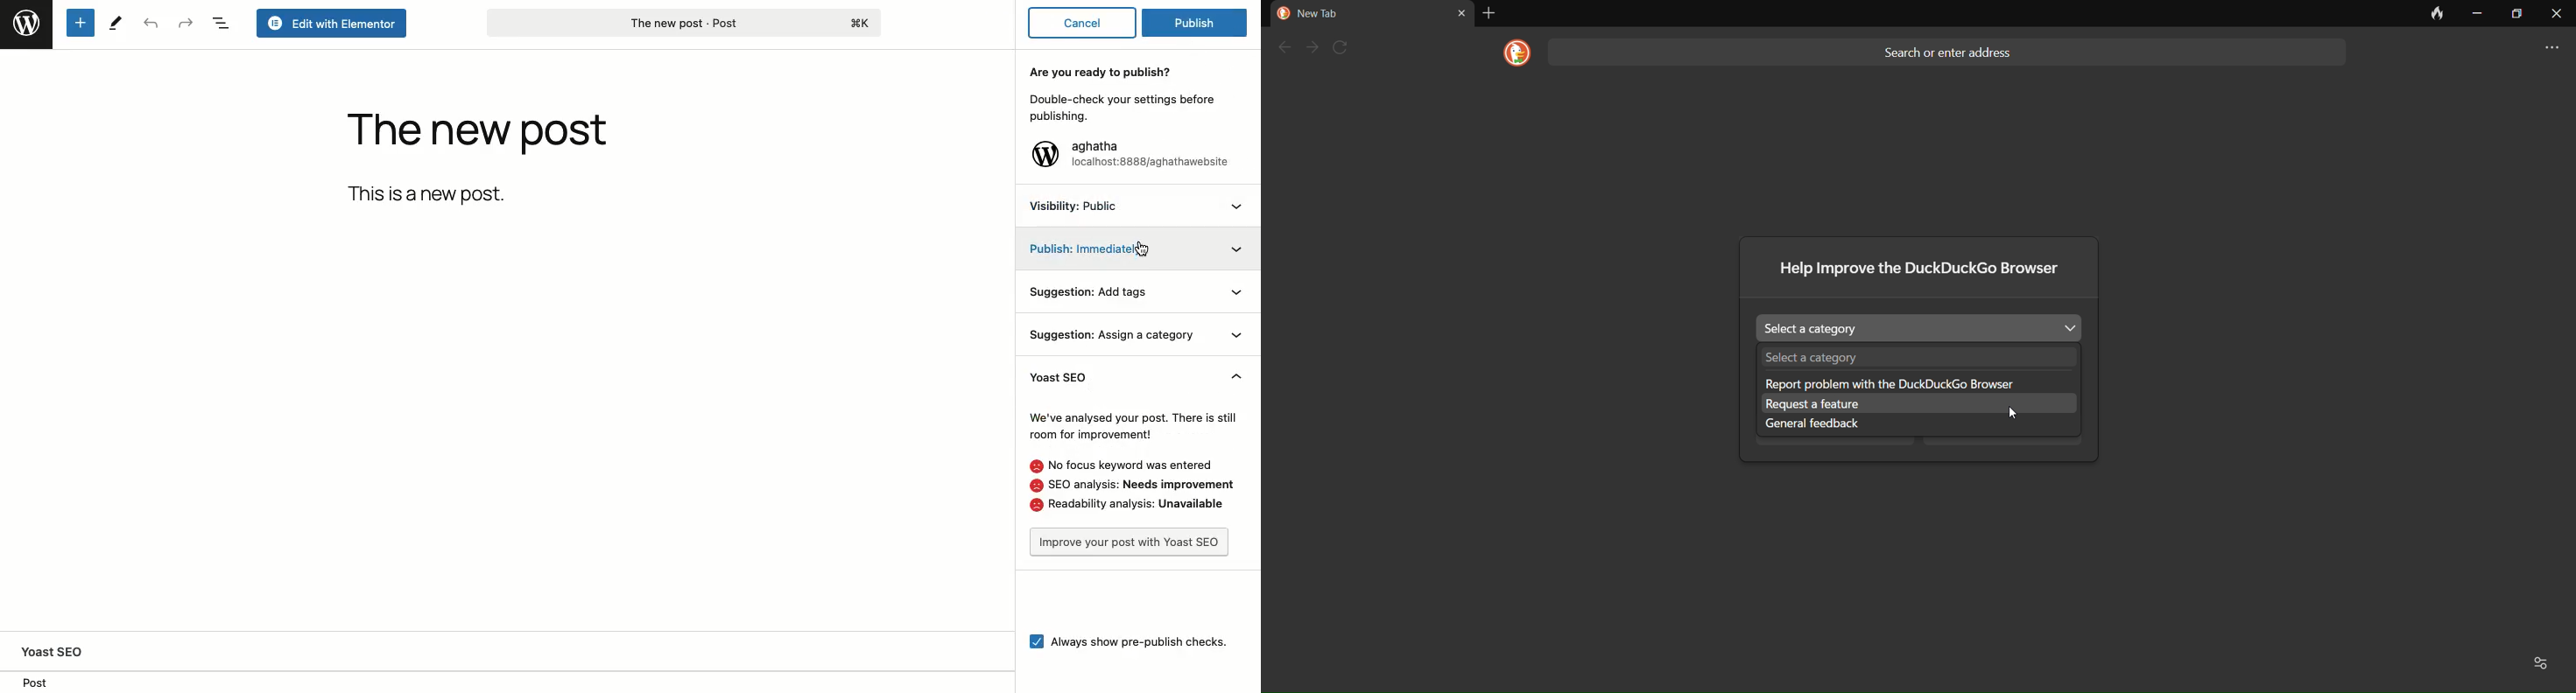 The width and height of the screenshot is (2576, 700). I want to click on more, so click(2545, 49).